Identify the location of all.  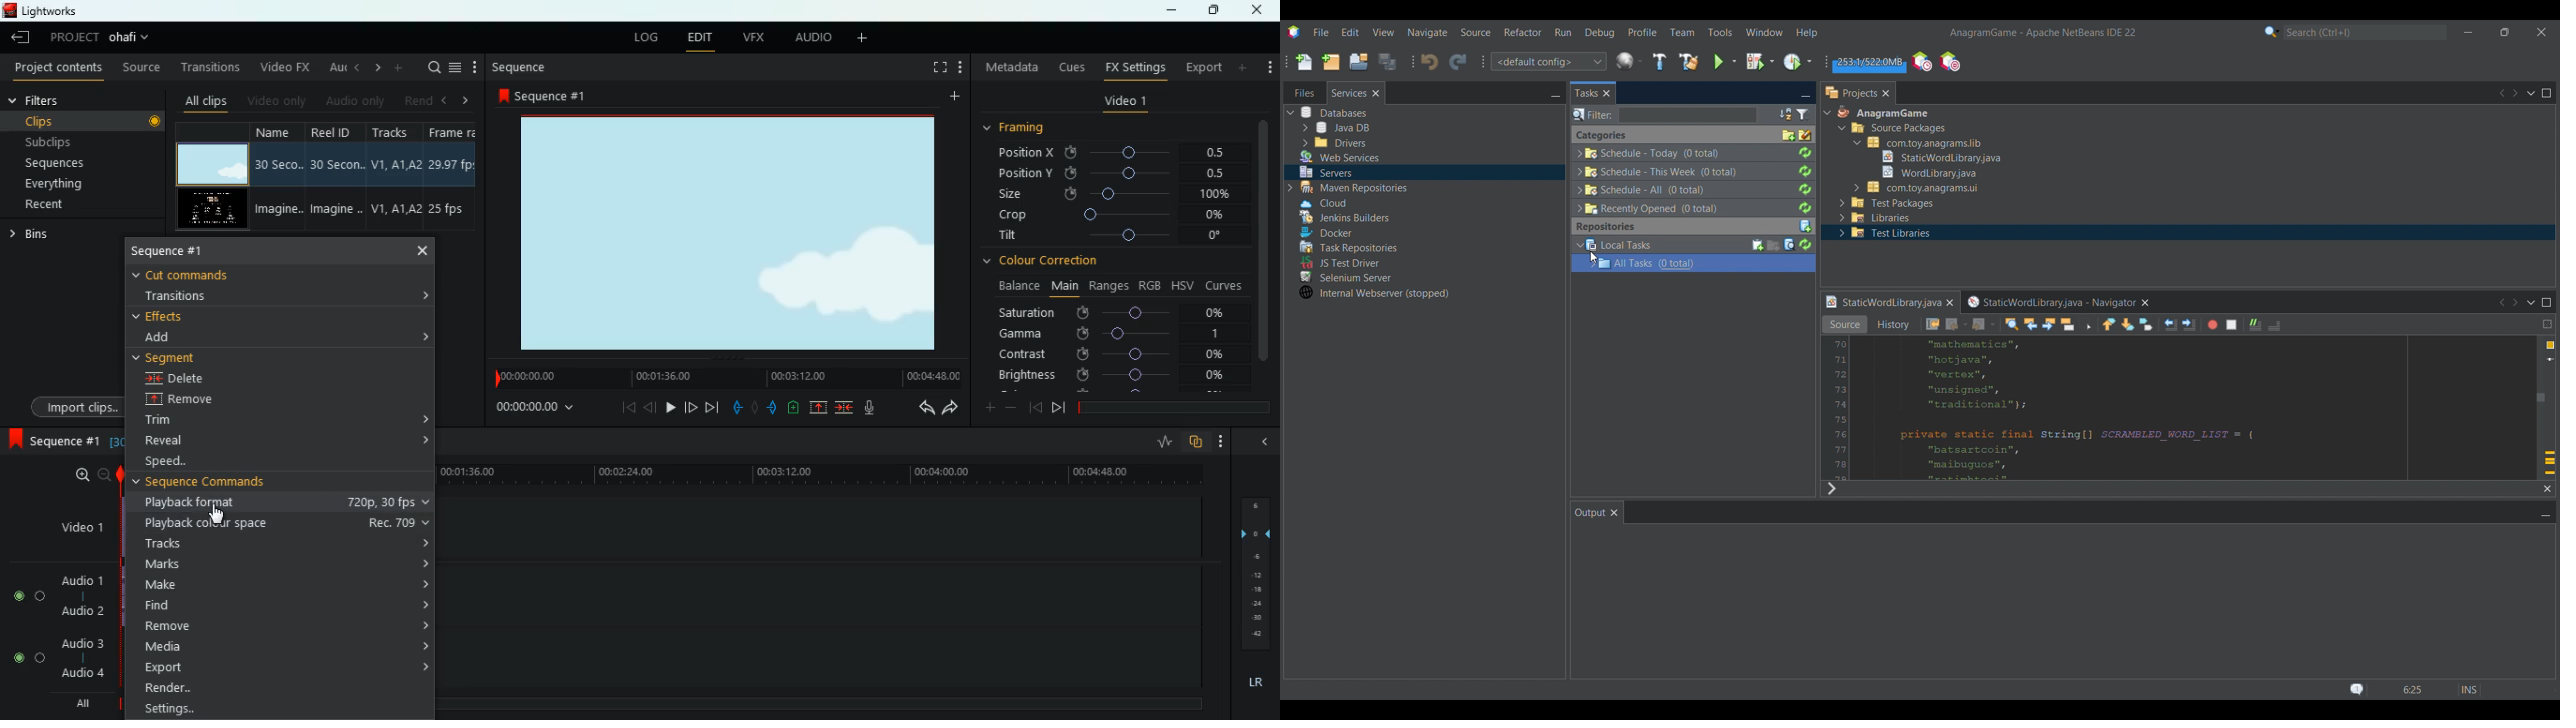
(78, 705).